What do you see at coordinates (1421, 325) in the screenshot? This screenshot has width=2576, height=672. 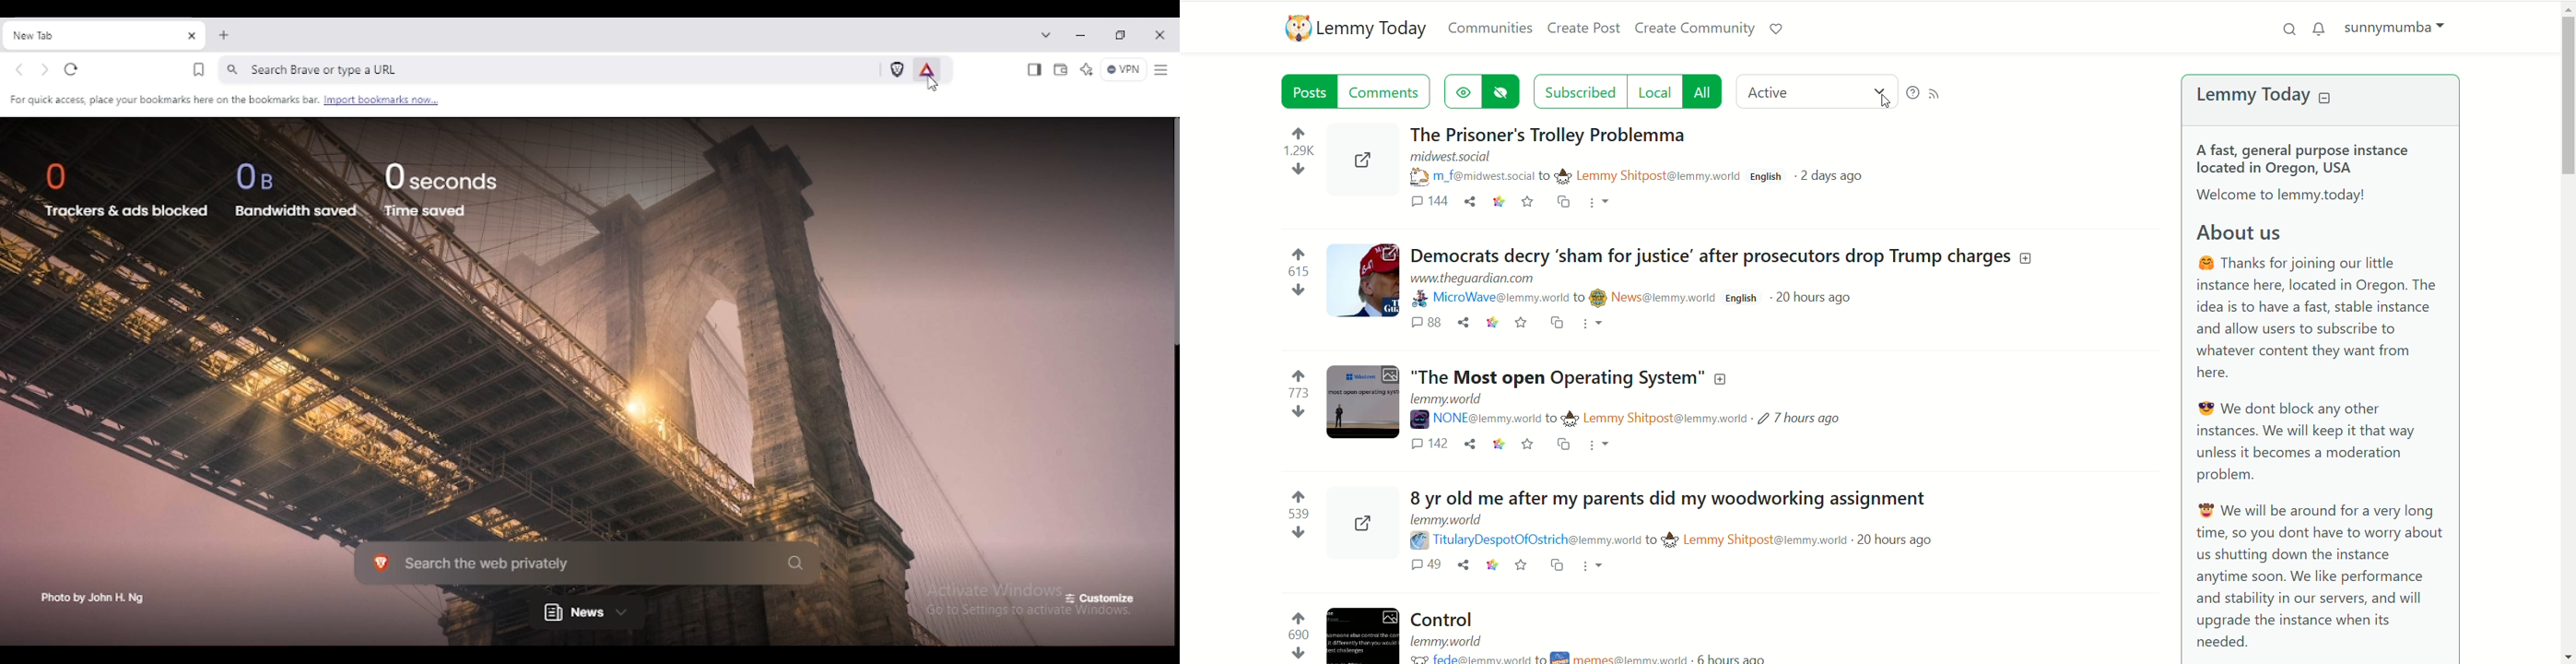 I see `comments` at bounding box center [1421, 325].